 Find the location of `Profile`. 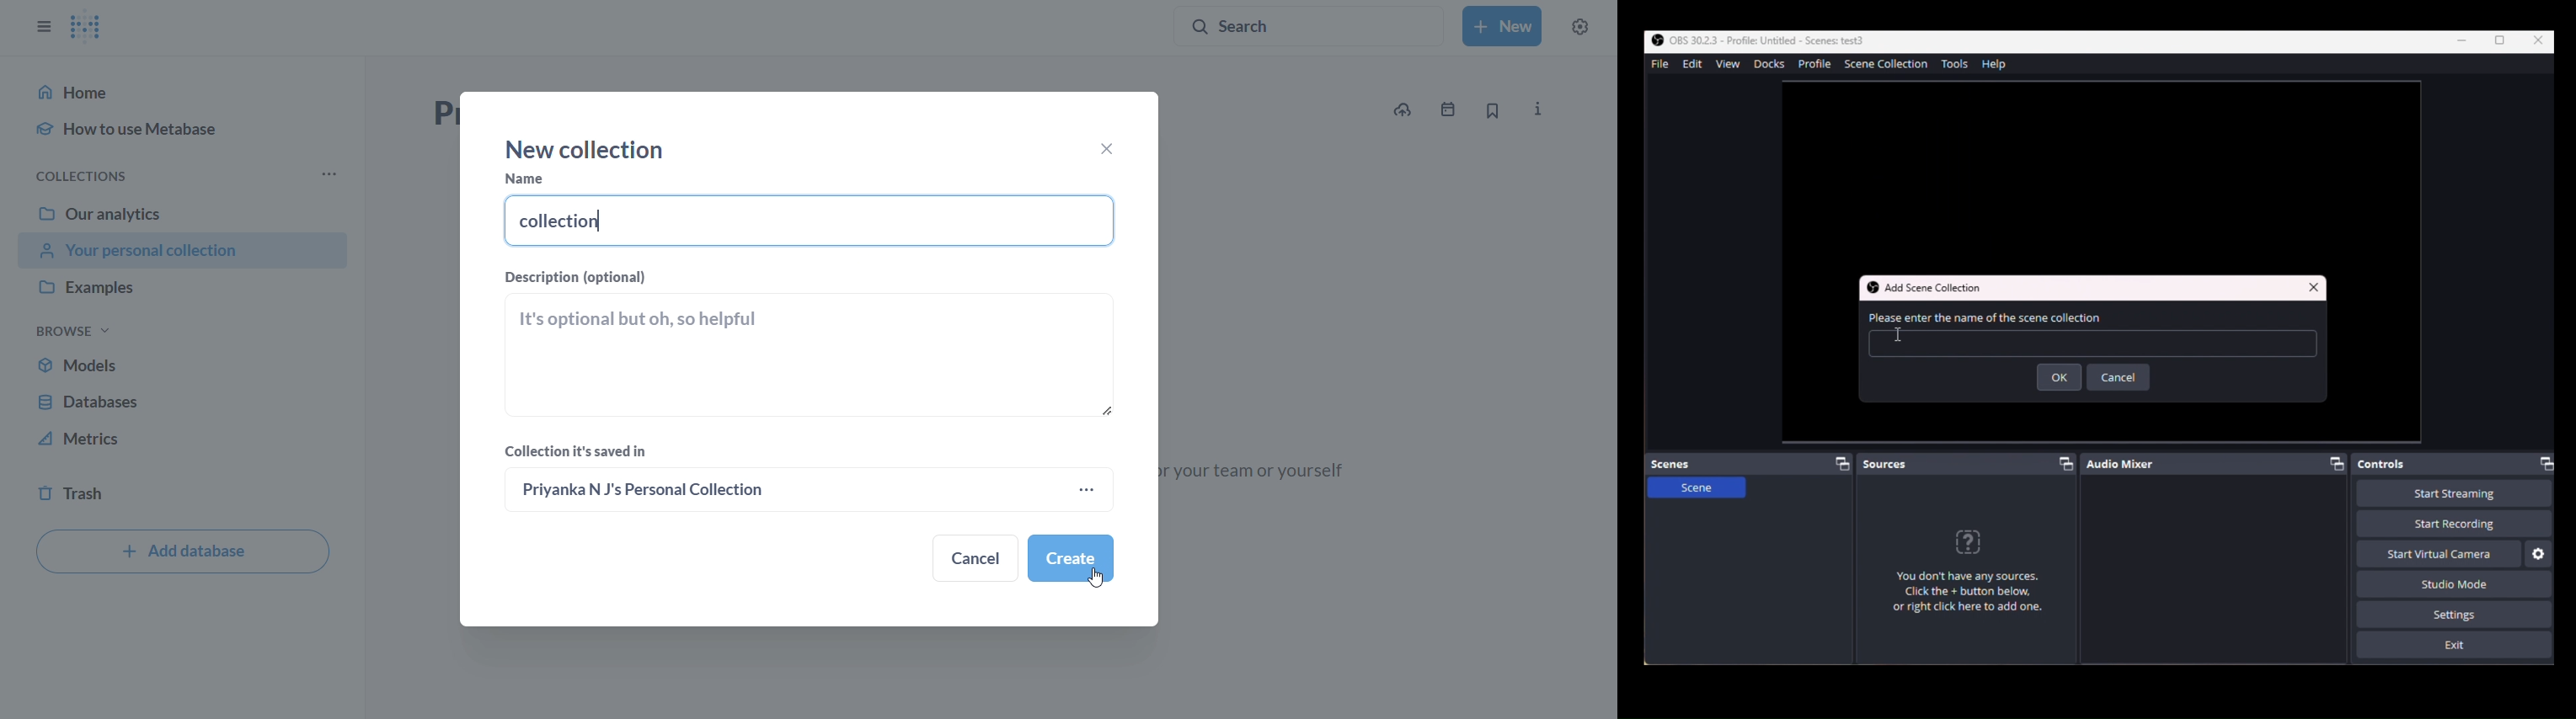

Profile is located at coordinates (1815, 65).